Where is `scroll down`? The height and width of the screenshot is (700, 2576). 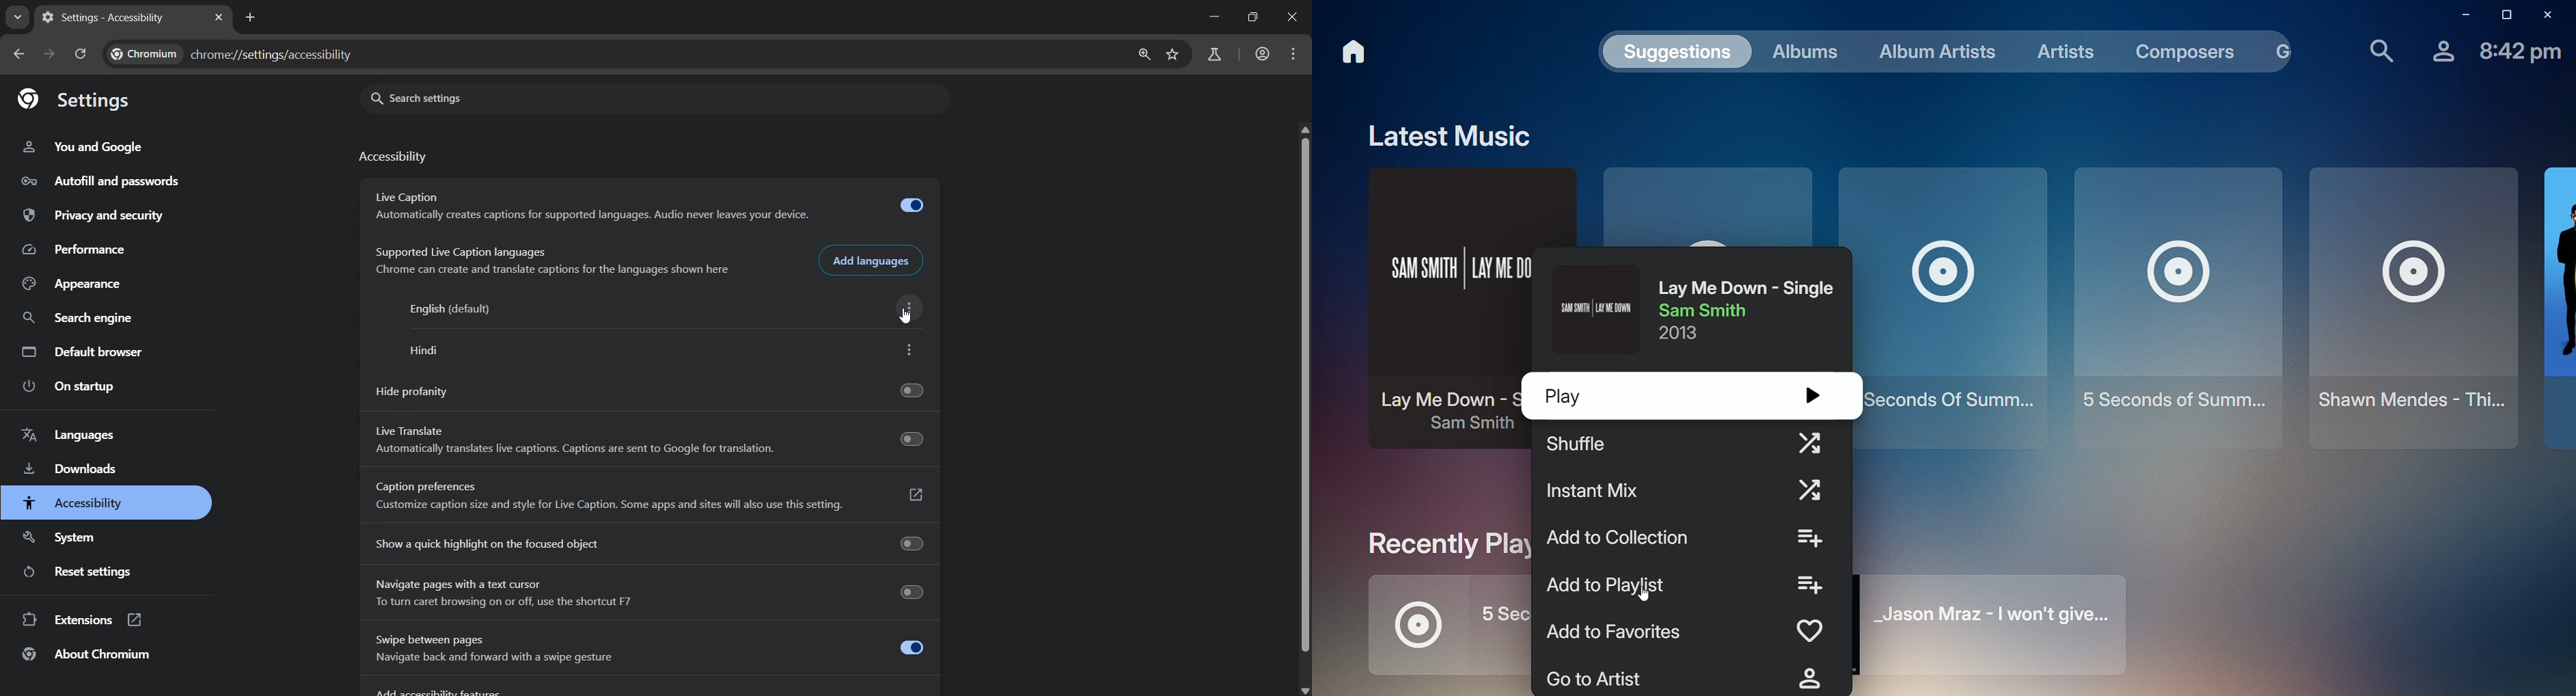 scroll down is located at coordinates (1304, 691).